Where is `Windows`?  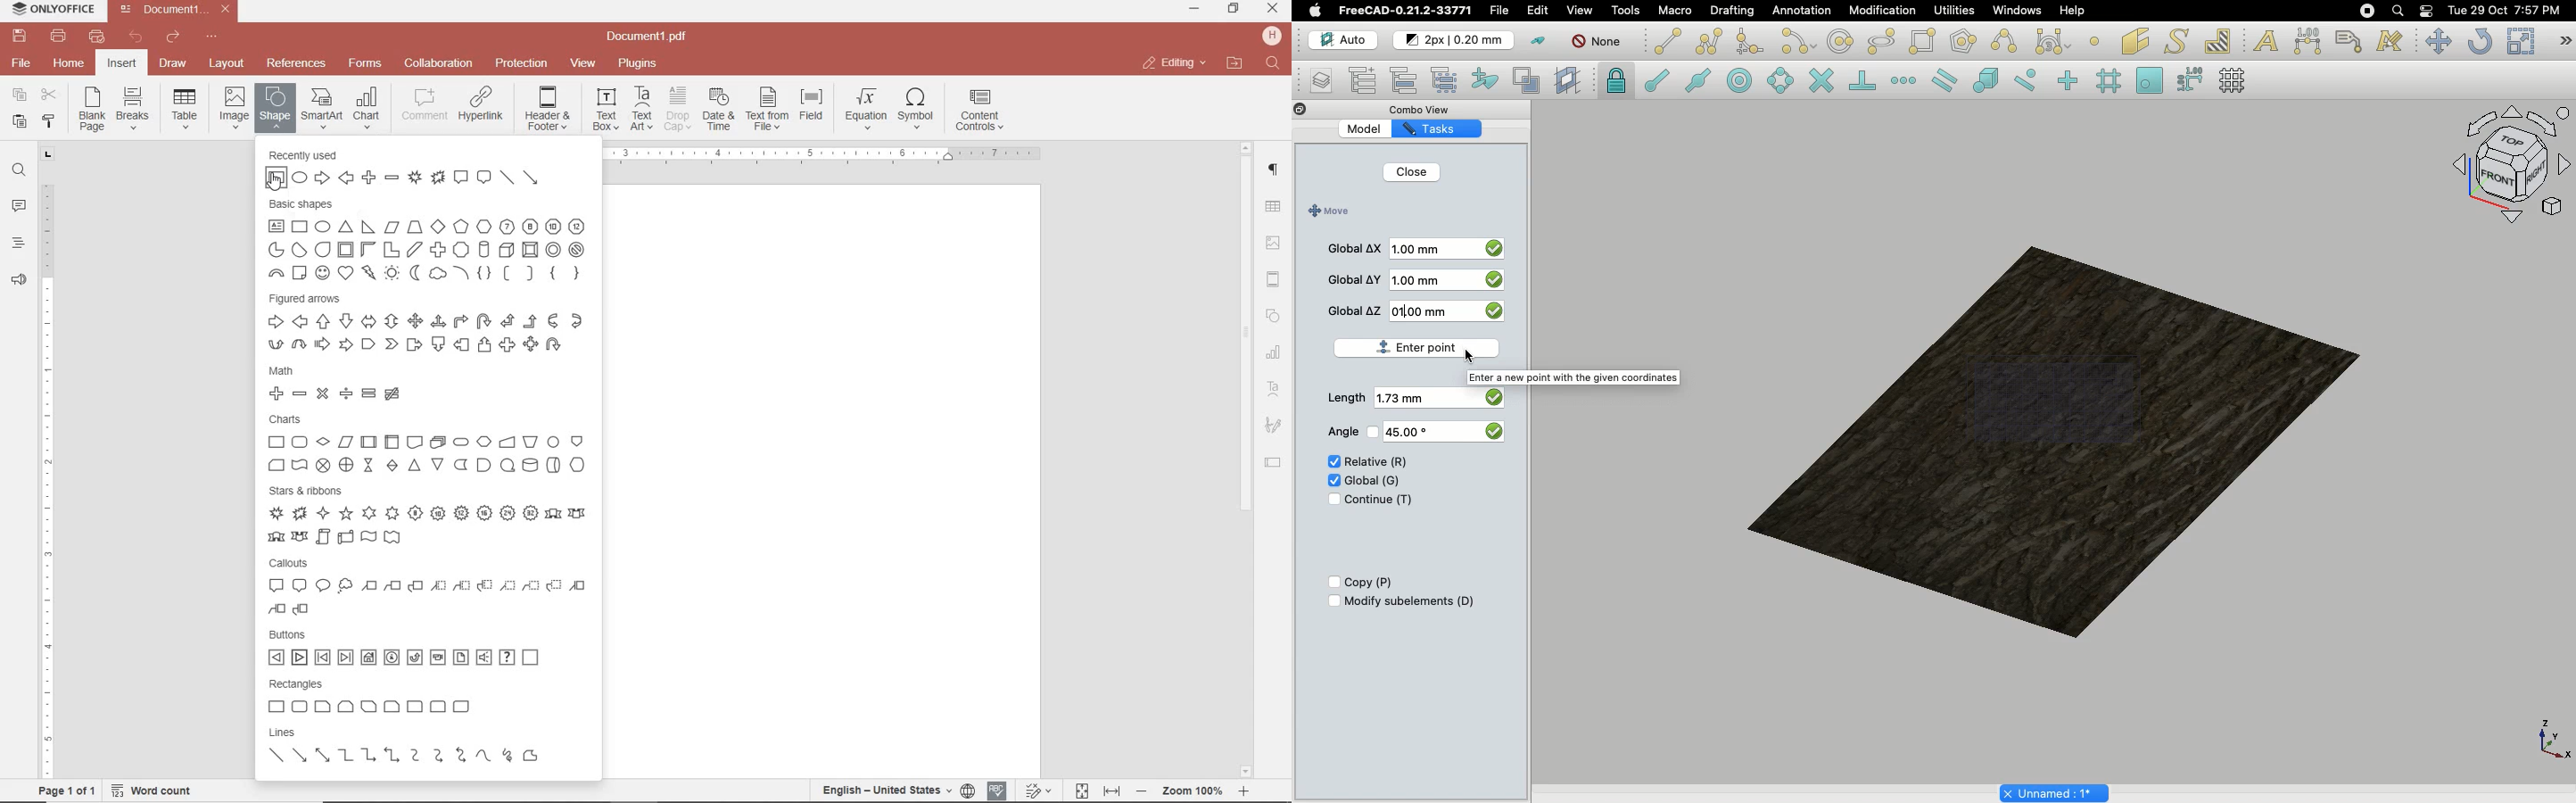
Windows is located at coordinates (2021, 12).